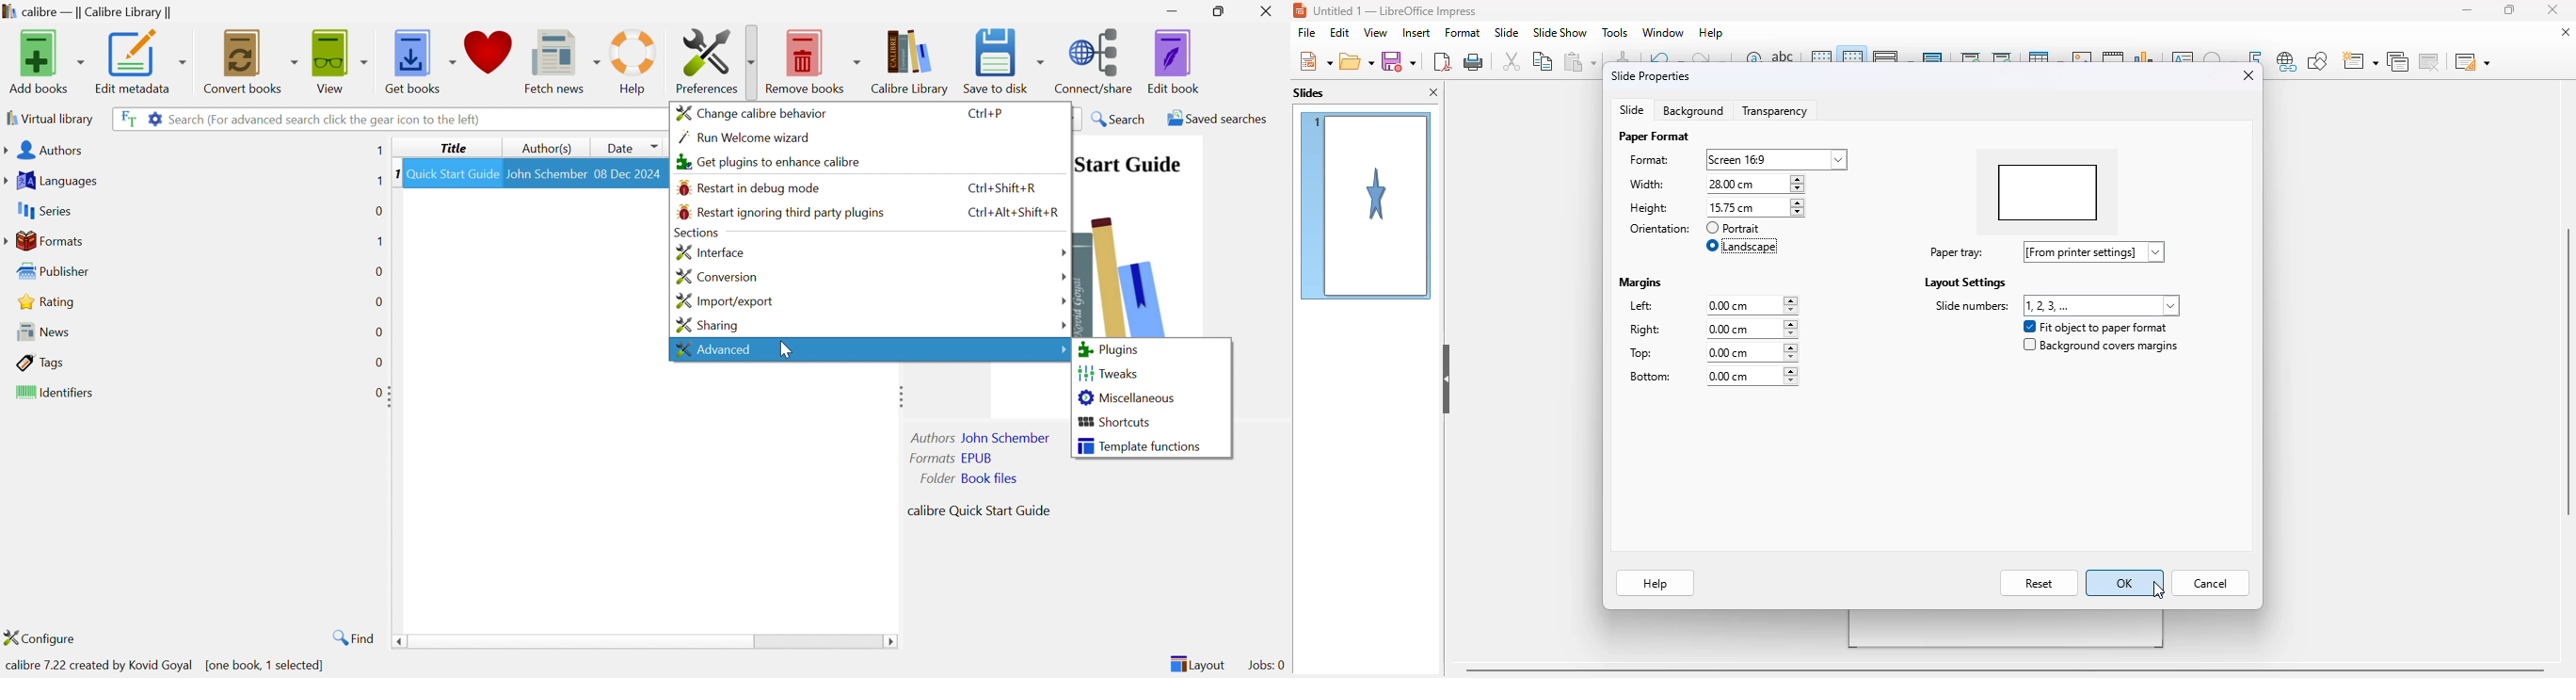 The width and height of the screenshot is (2576, 700). What do you see at coordinates (378, 332) in the screenshot?
I see `0` at bounding box center [378, 332].